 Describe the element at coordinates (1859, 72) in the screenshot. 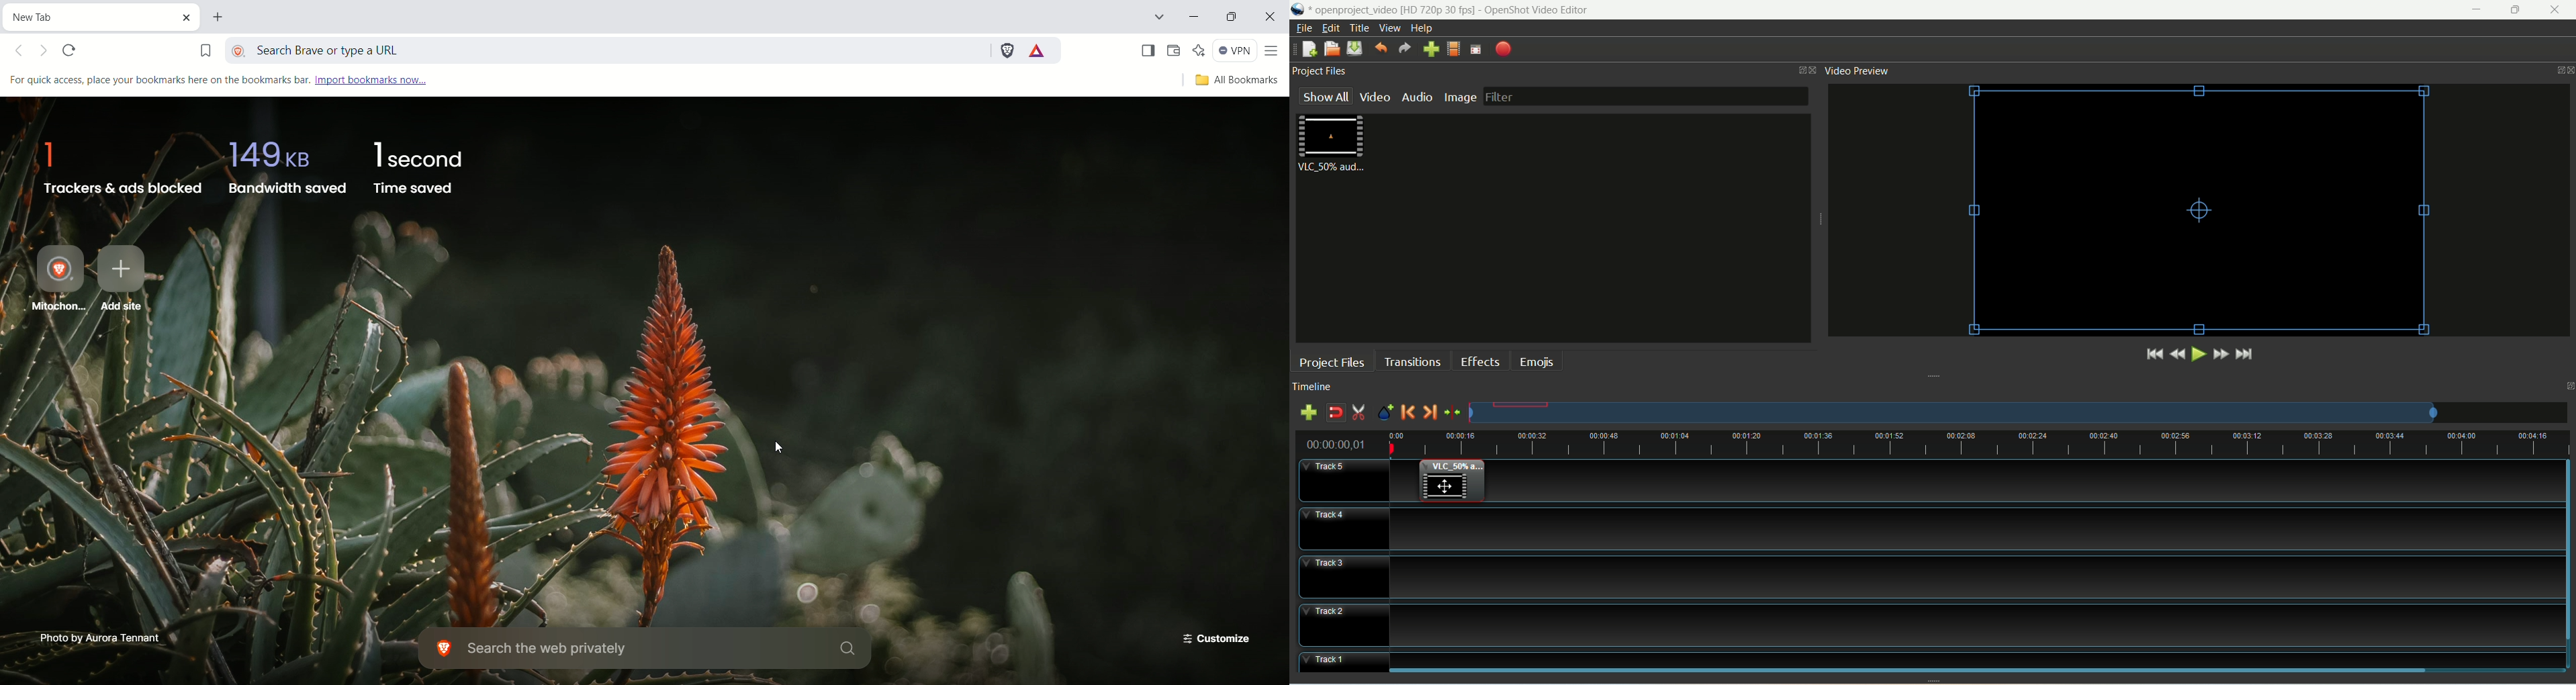

I see `video preview` at that location.